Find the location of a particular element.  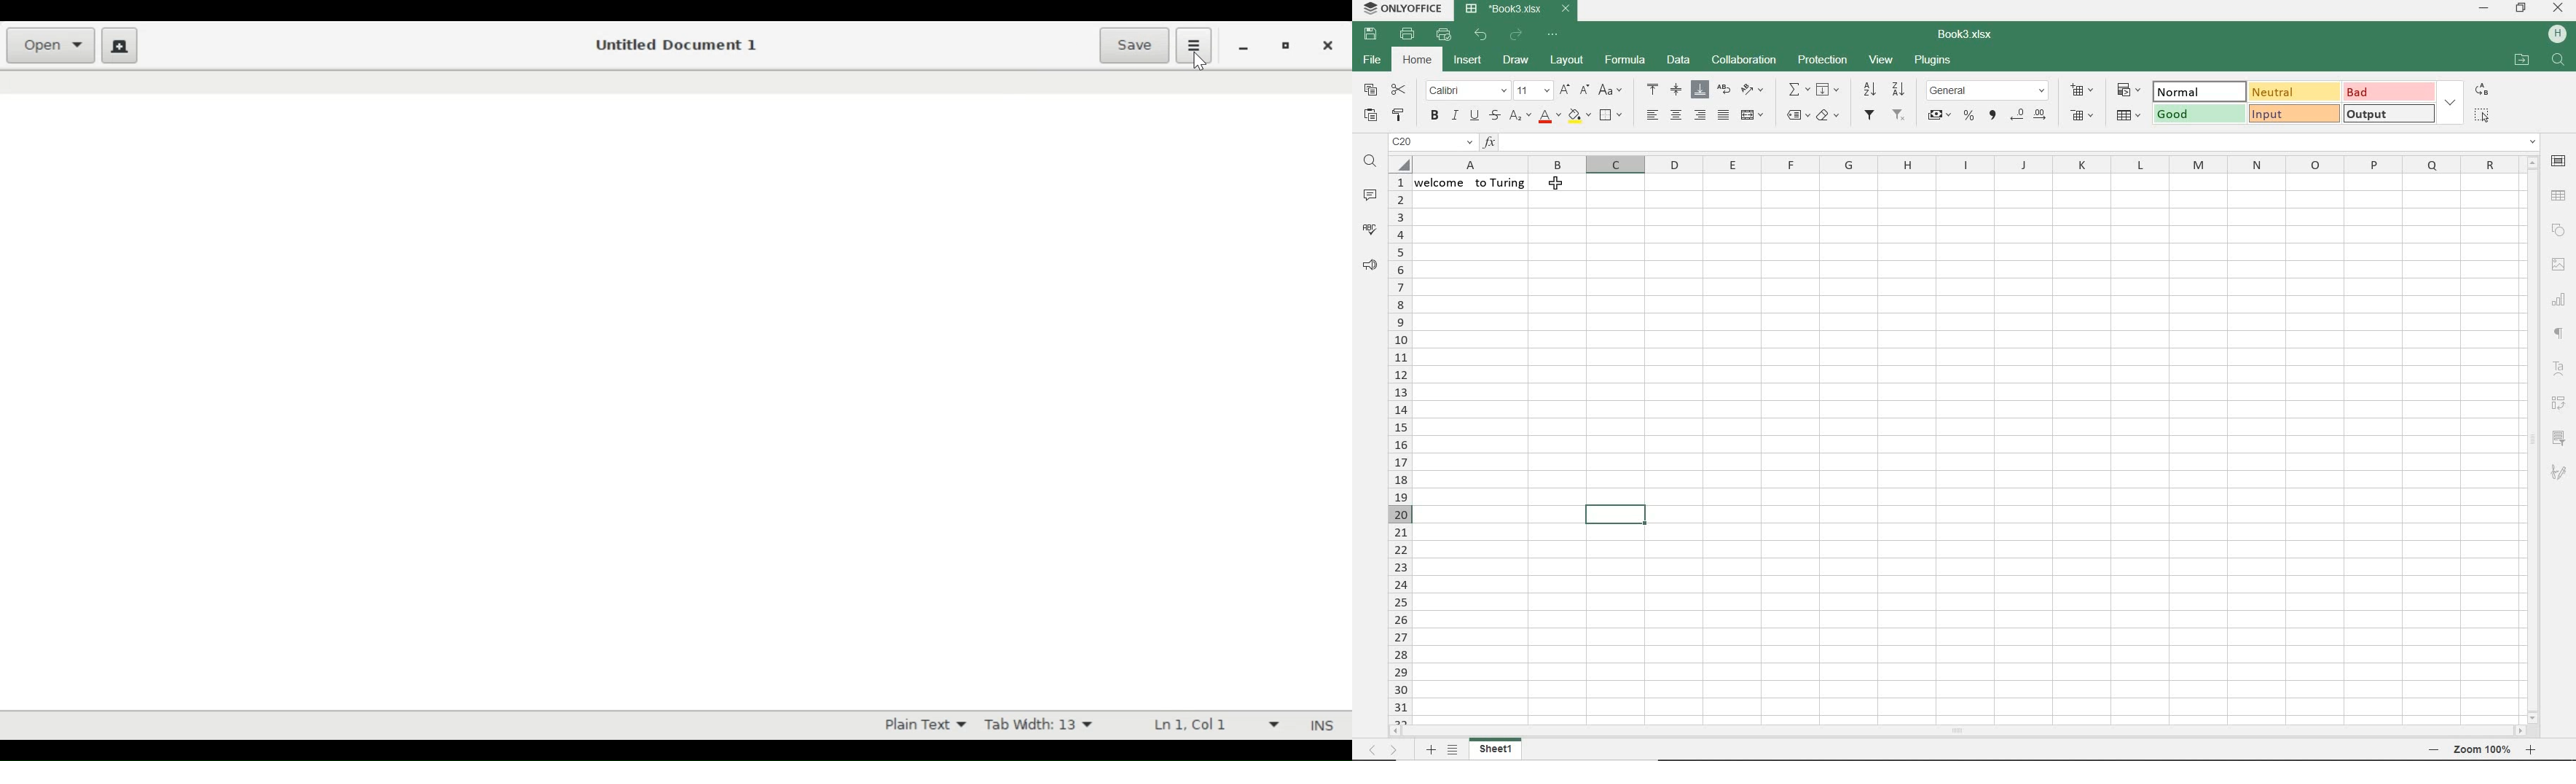

strikethrough is located at coordinates (1496, 117).